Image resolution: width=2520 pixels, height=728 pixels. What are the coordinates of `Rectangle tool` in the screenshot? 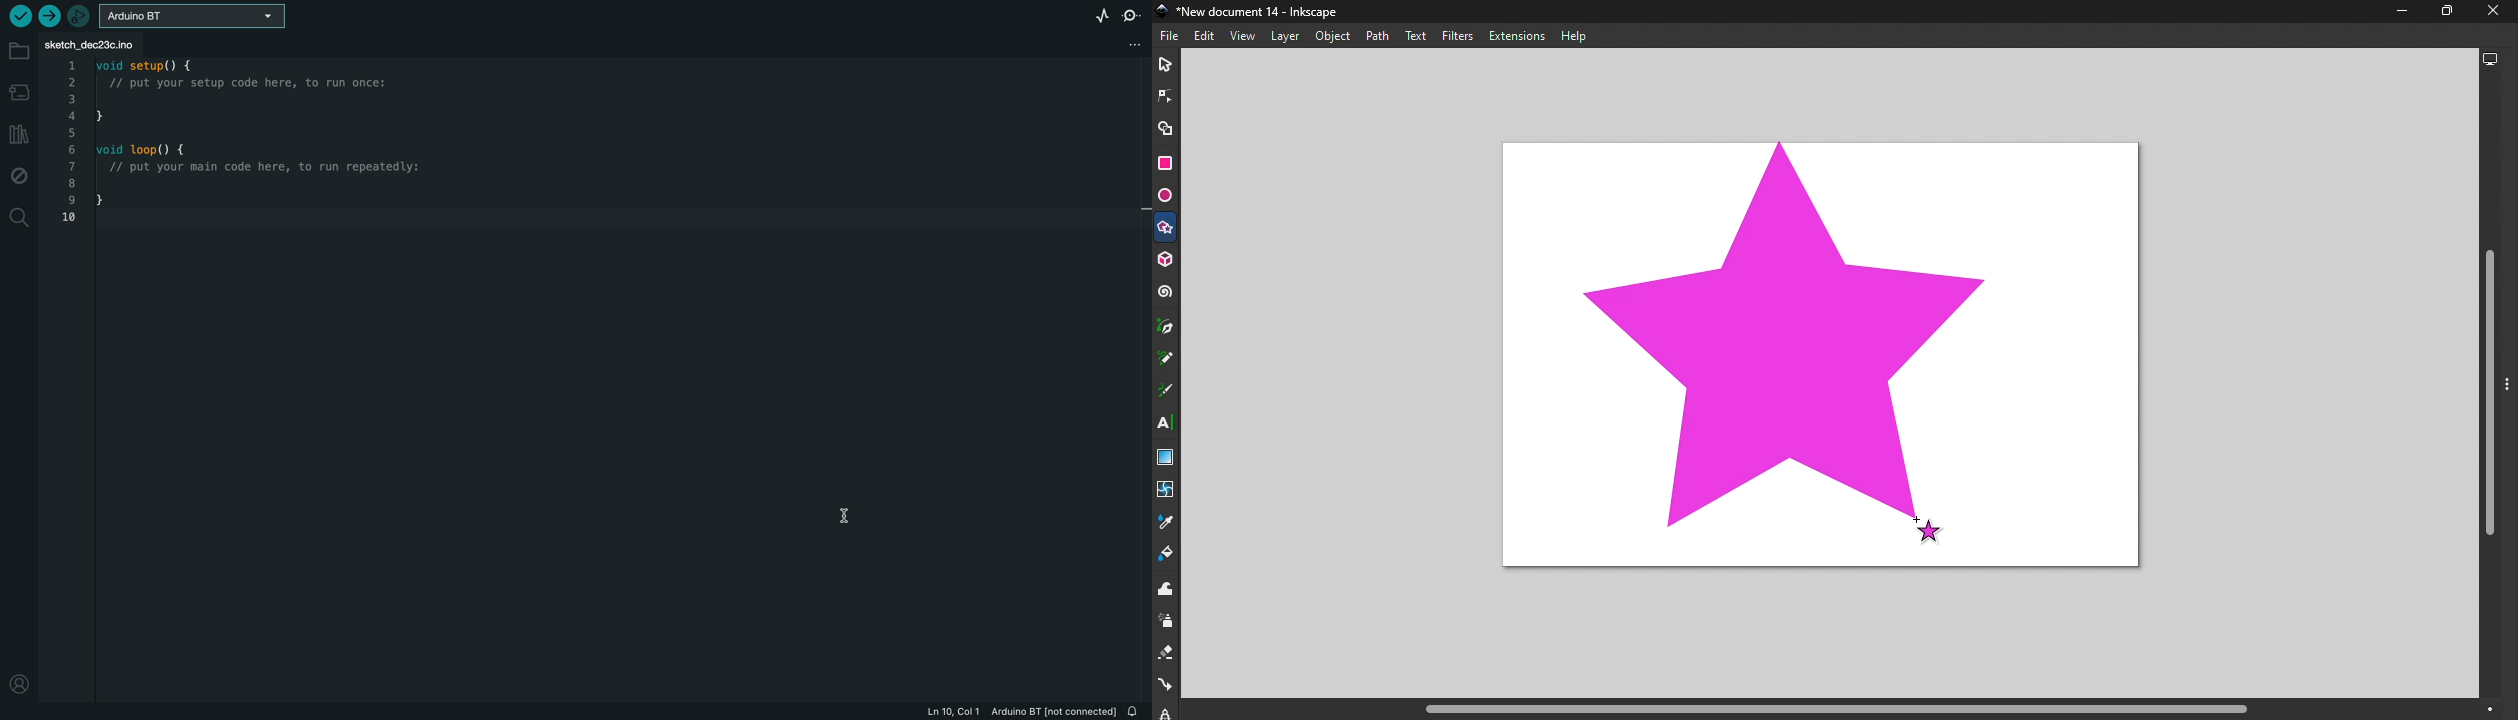 It's located at (1165, 165).